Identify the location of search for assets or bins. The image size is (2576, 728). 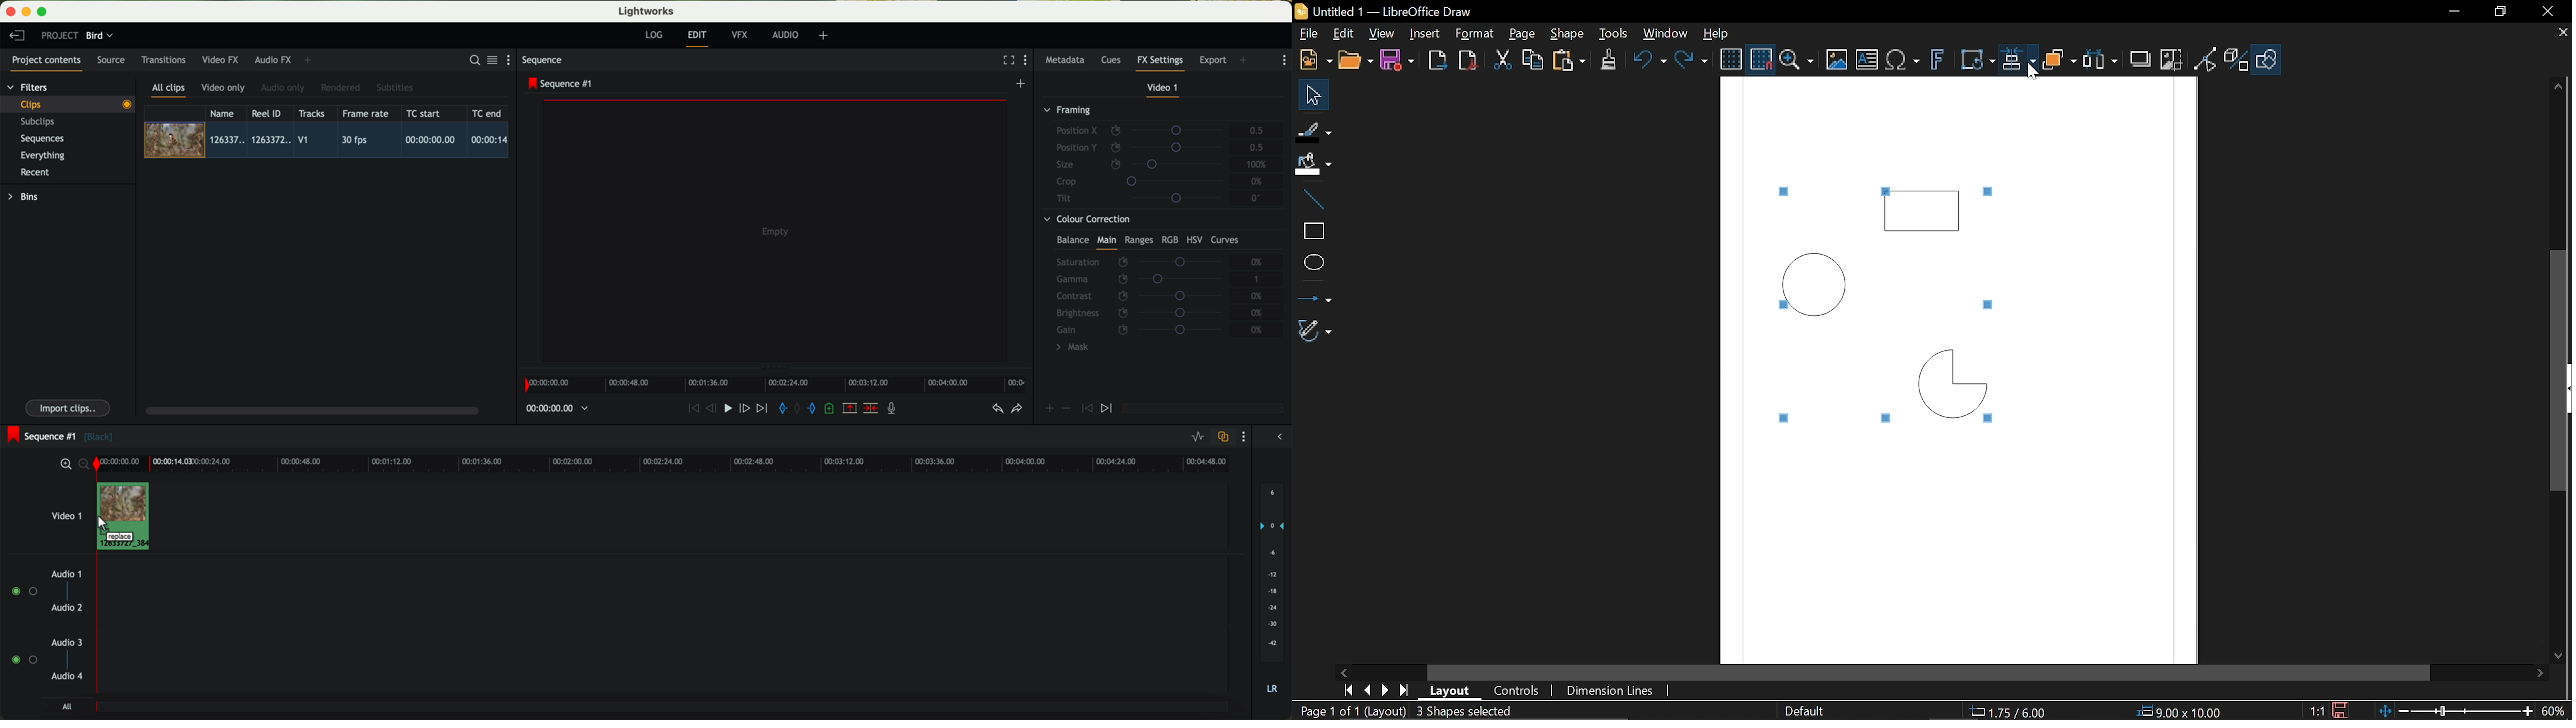
(471, 60).